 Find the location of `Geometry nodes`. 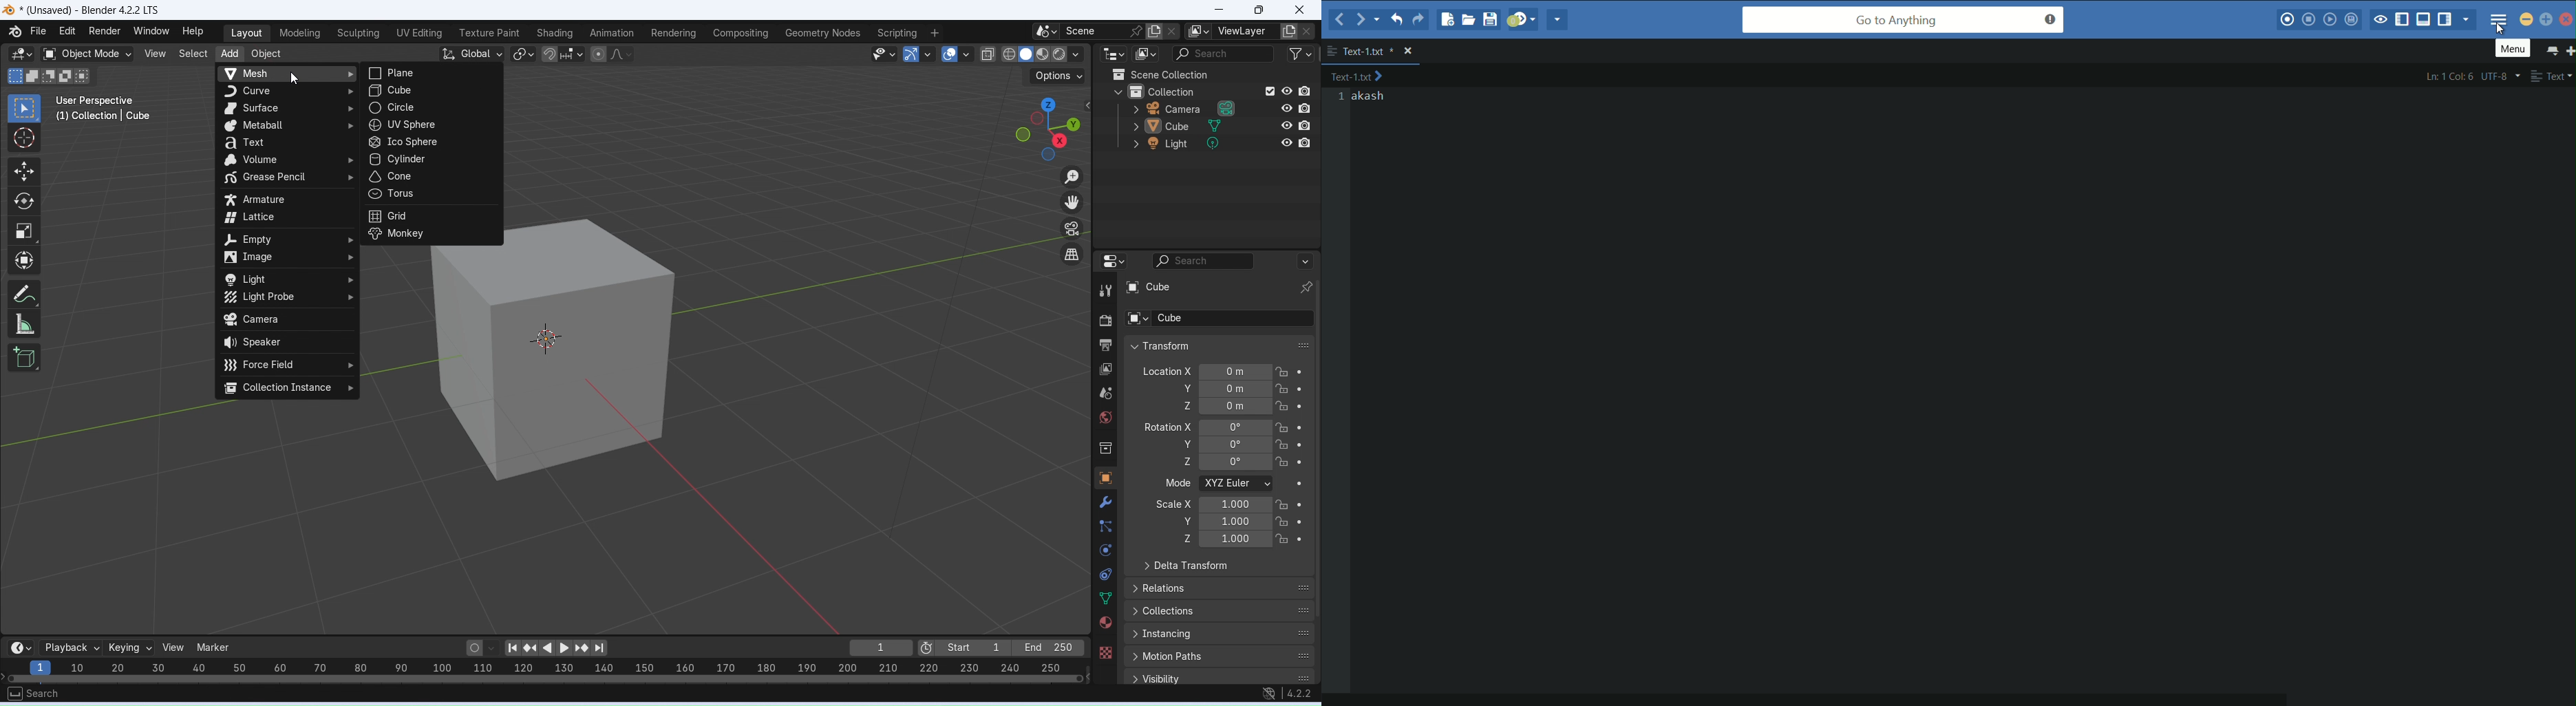

Geometry nodes is located at coordinates (824, 32).